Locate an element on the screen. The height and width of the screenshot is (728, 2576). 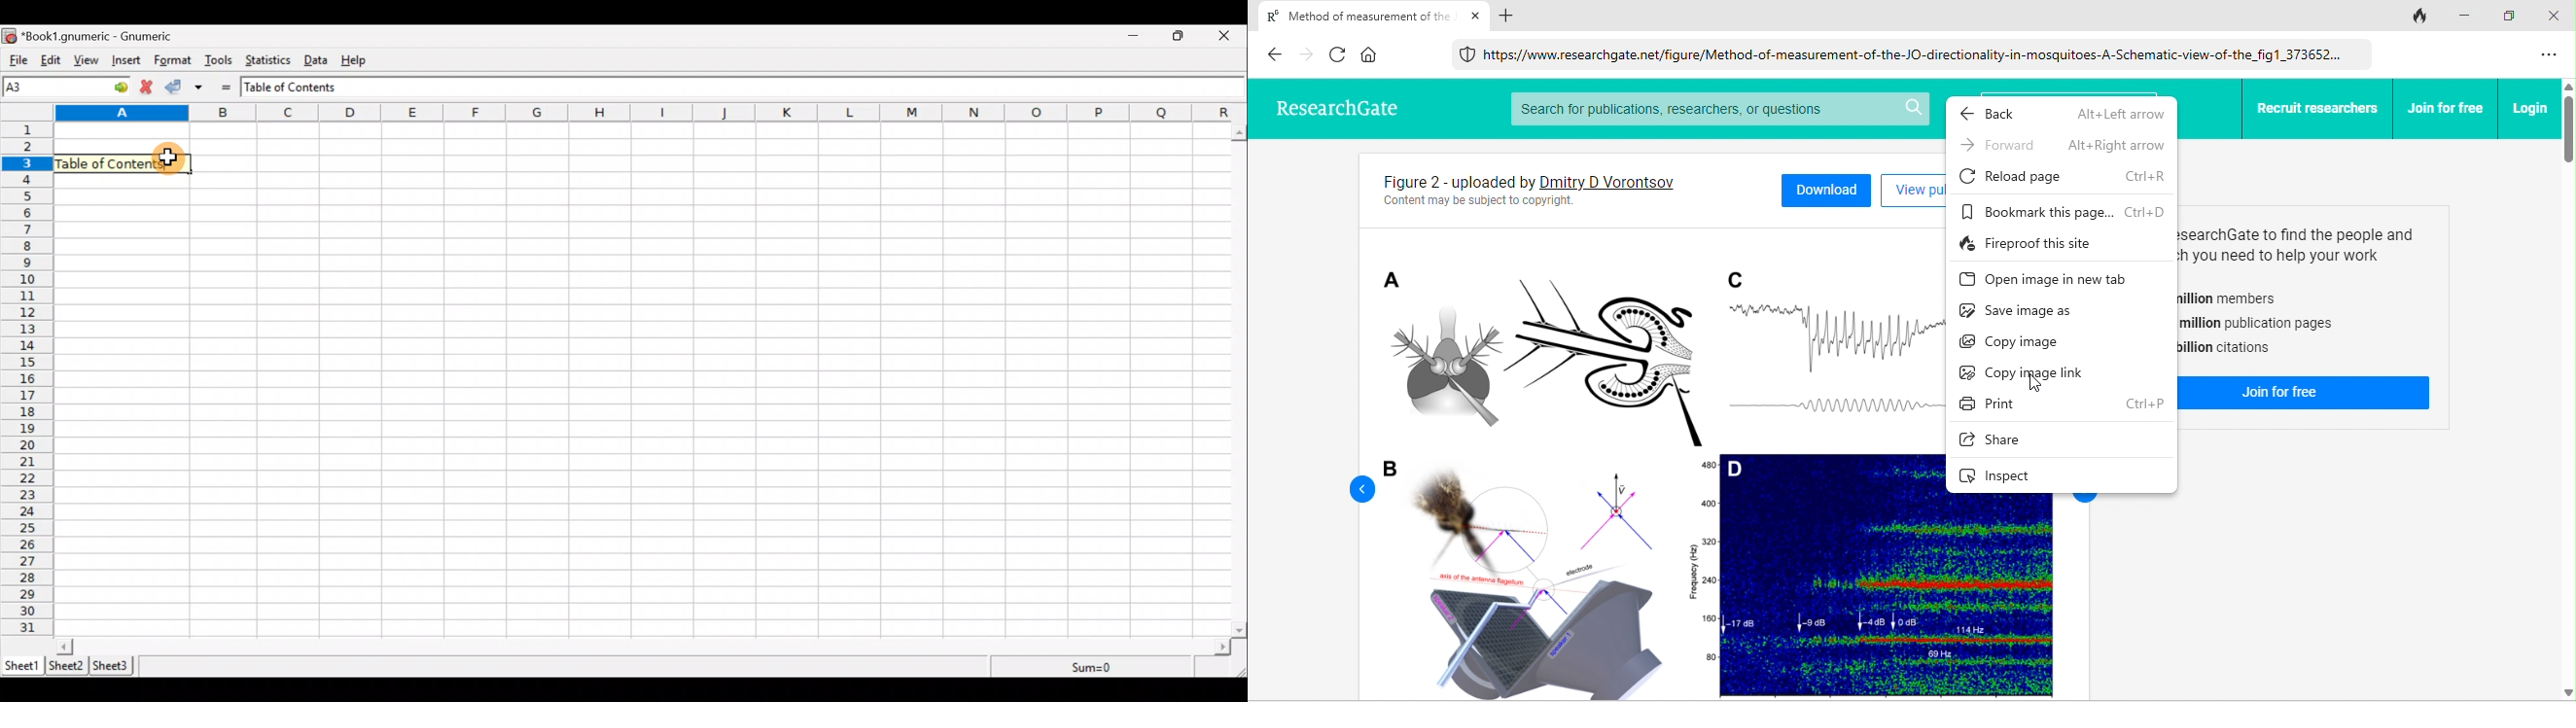
inspect is located at coordinates (2013, 476).